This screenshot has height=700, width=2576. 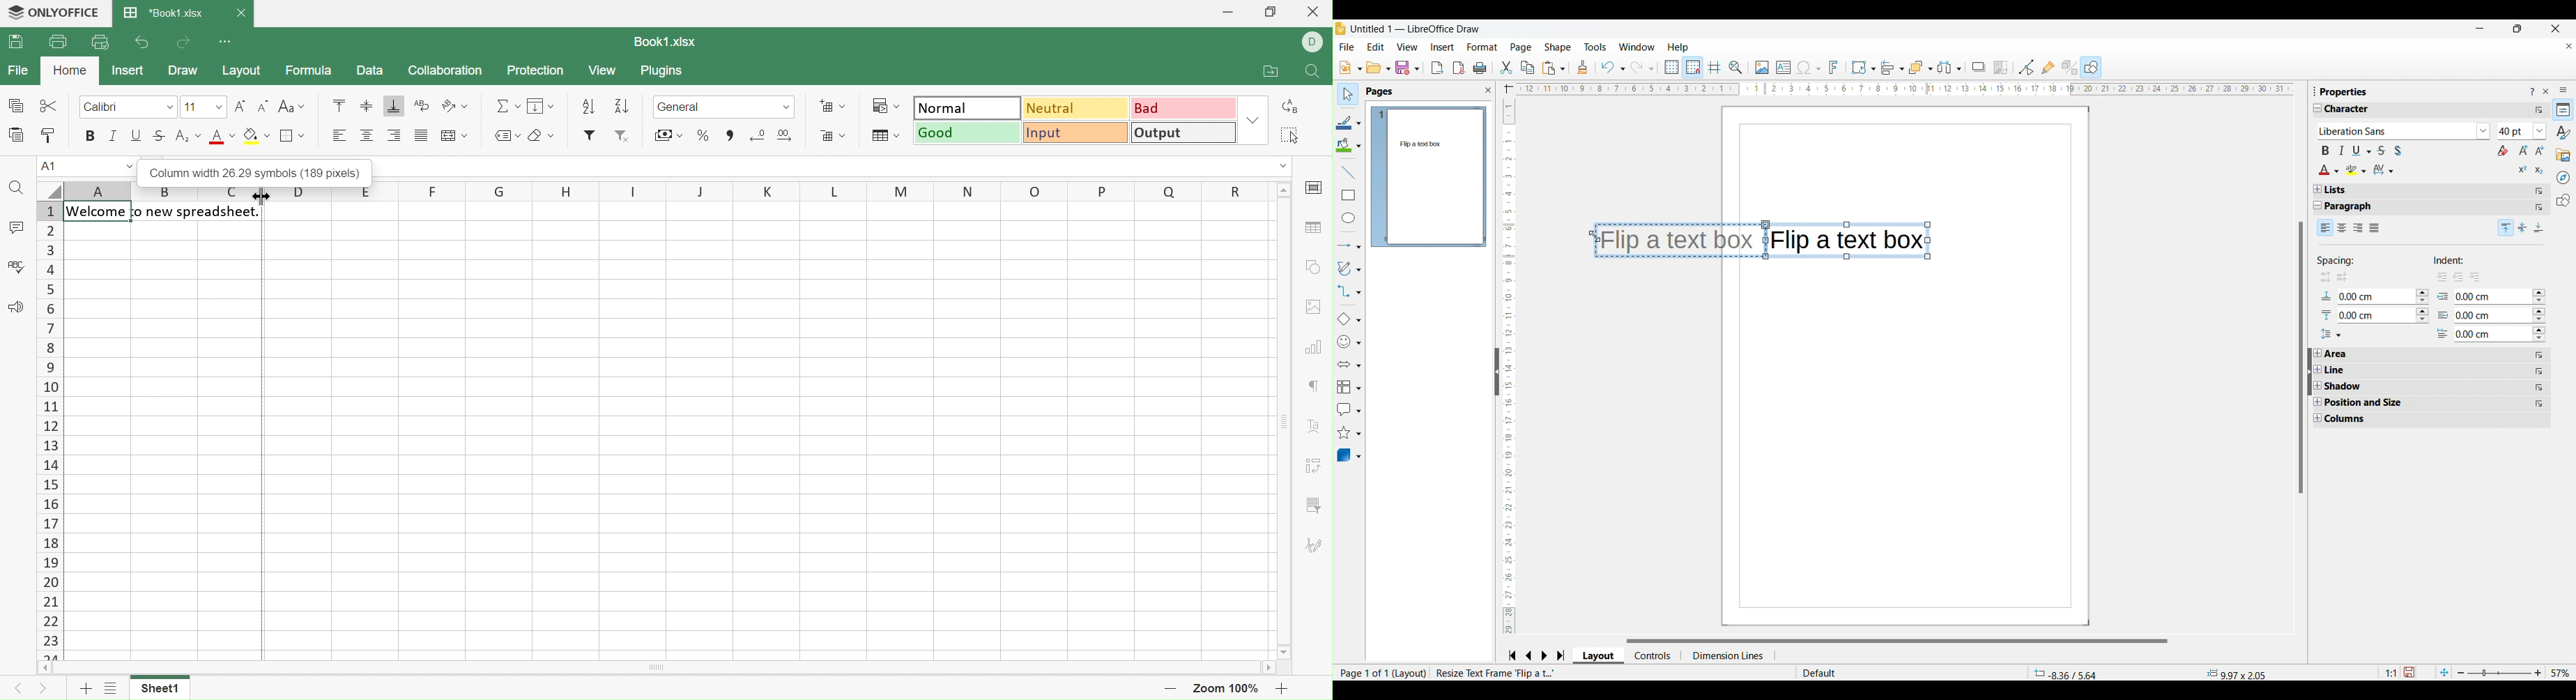 I want to click on Zoom 100%, so click(x=1227, y=689).